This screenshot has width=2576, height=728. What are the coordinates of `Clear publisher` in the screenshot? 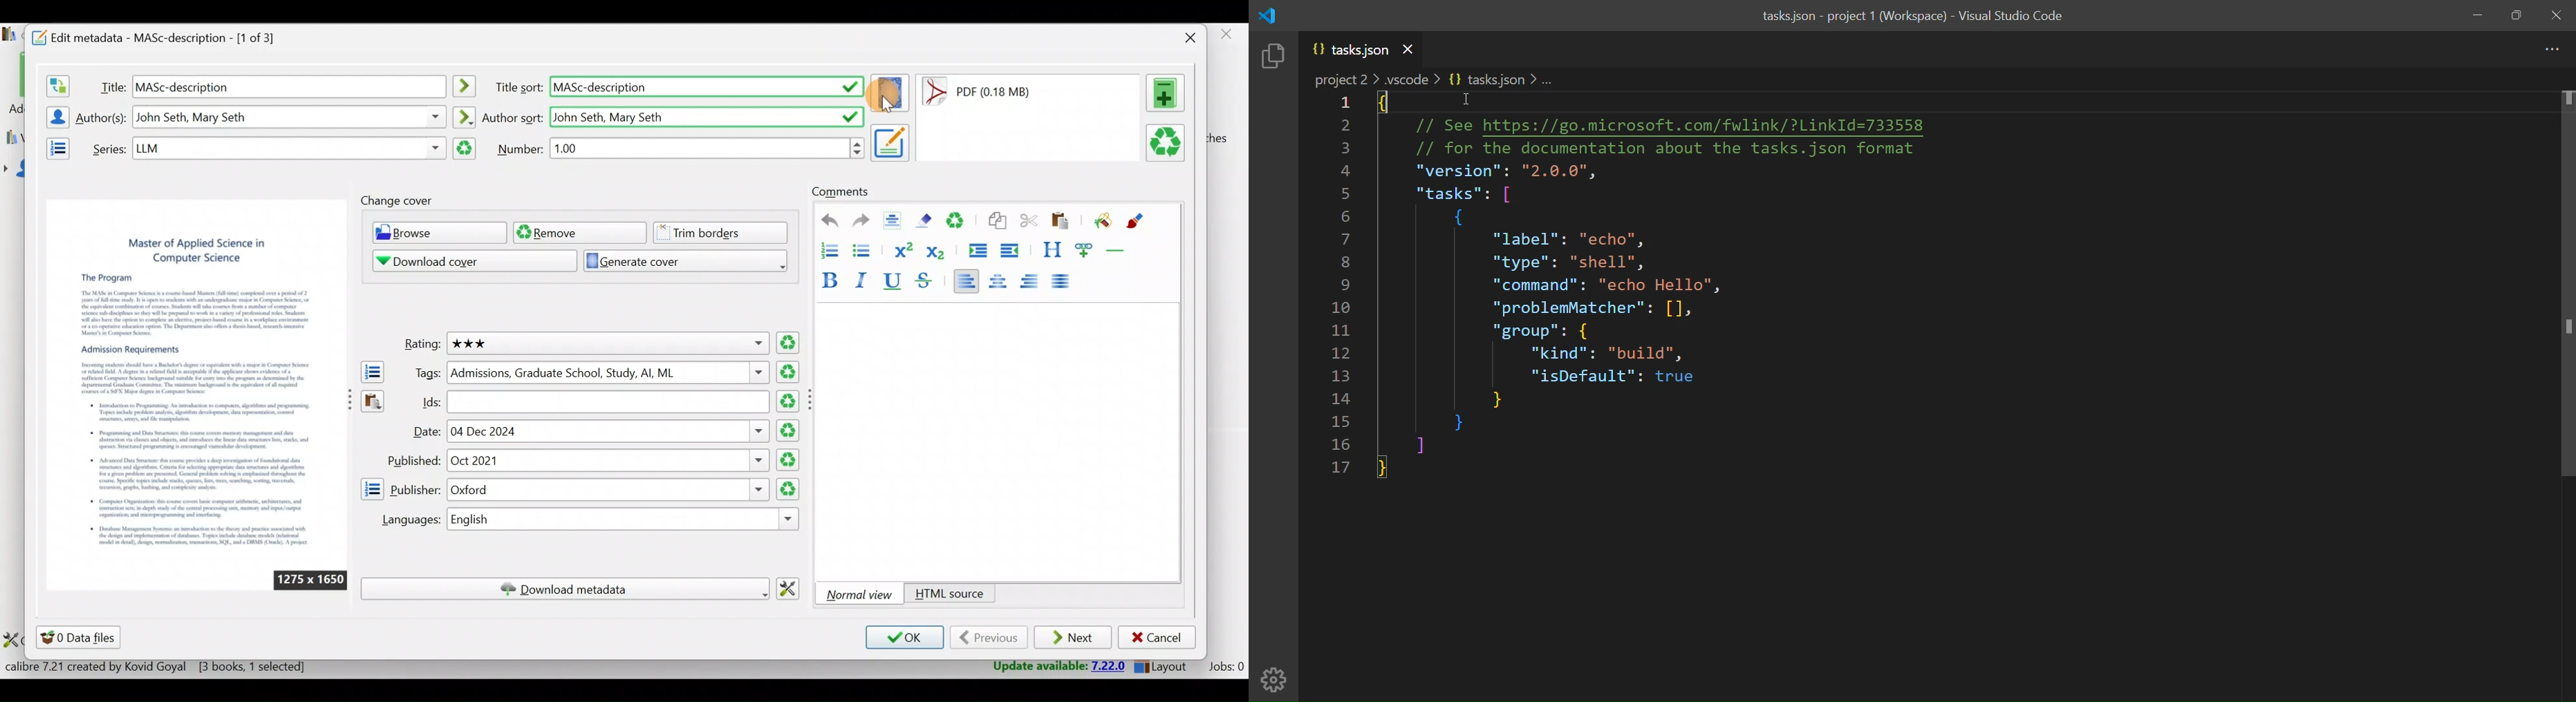 It's located at (786, 489).